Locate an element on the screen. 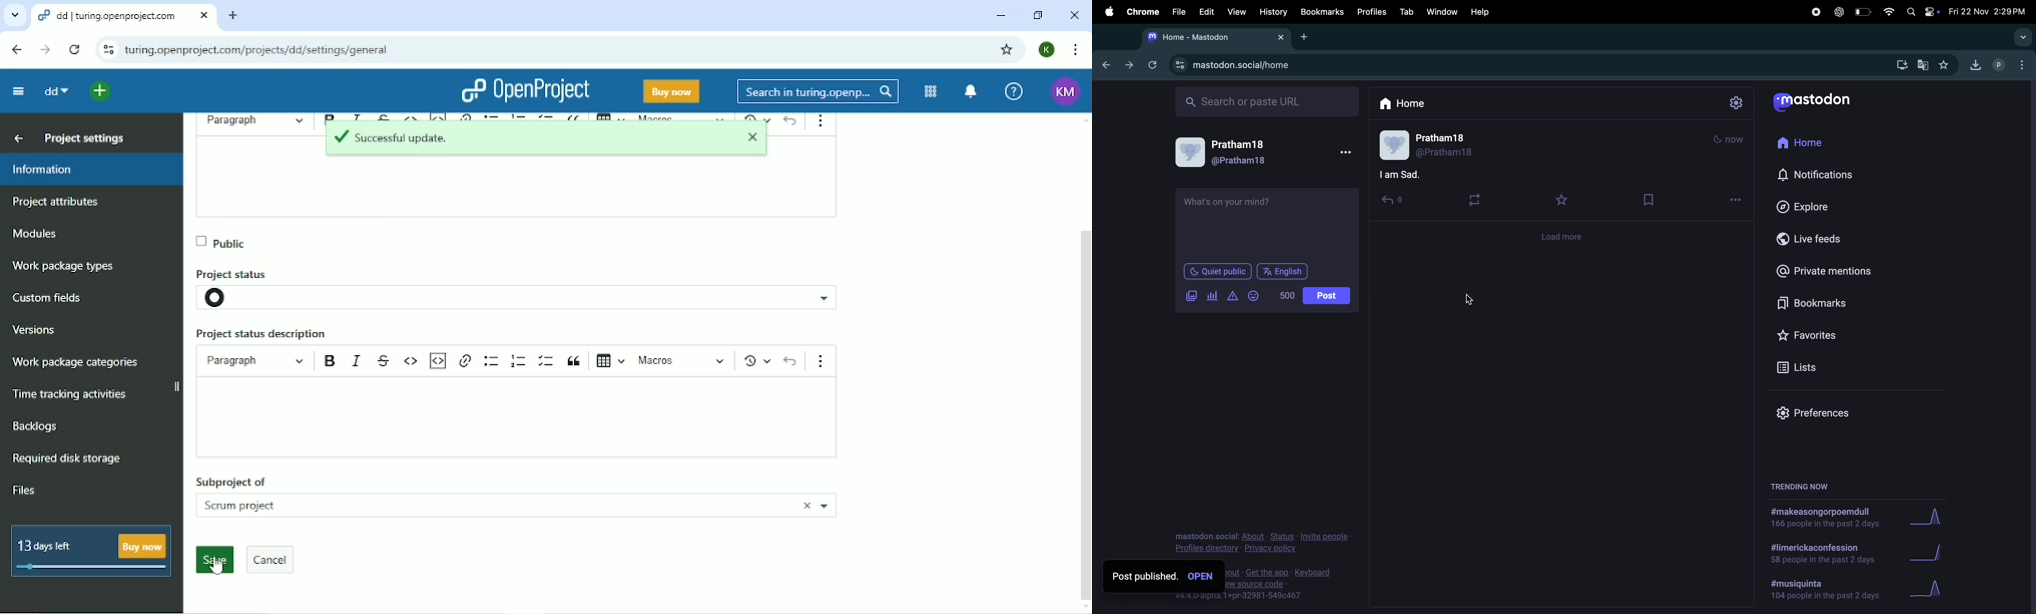 This screenshot has width=2044, height=616. tabs is located at coordinates (1205, 36).